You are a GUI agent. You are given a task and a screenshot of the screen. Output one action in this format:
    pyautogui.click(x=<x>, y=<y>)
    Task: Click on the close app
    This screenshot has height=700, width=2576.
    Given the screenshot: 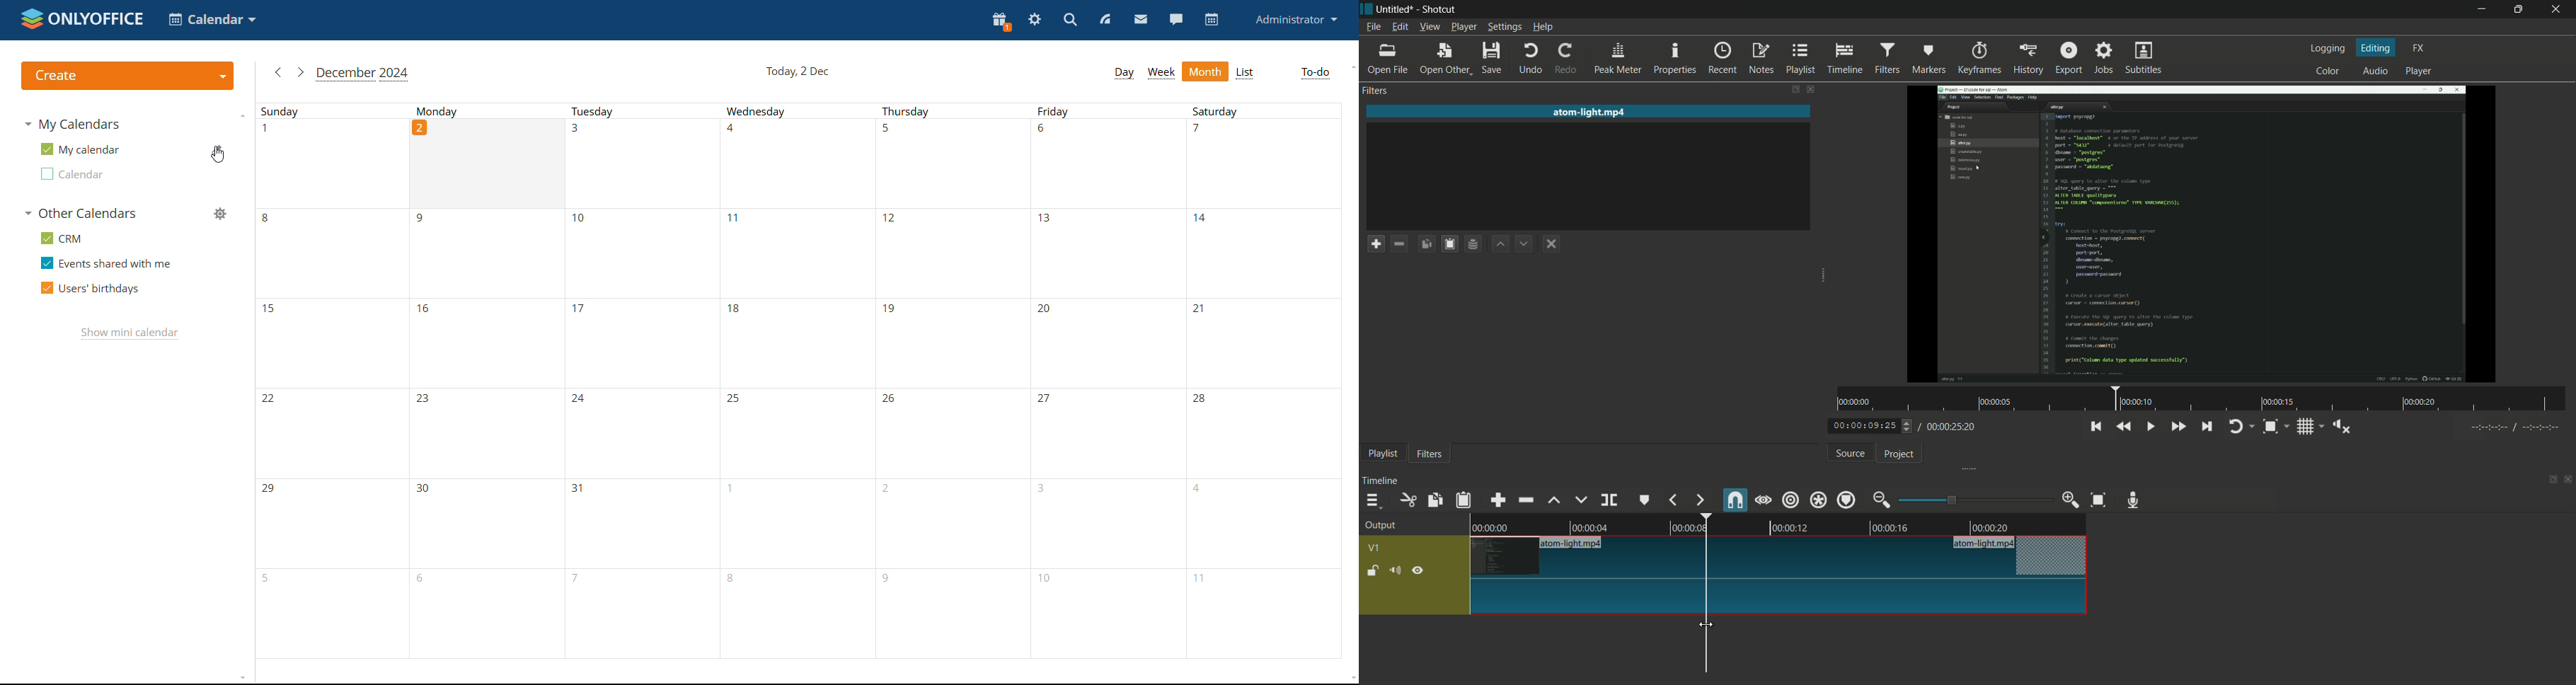 What is the action you would take?
    pyautogui.click(x=2561, y=10)
    